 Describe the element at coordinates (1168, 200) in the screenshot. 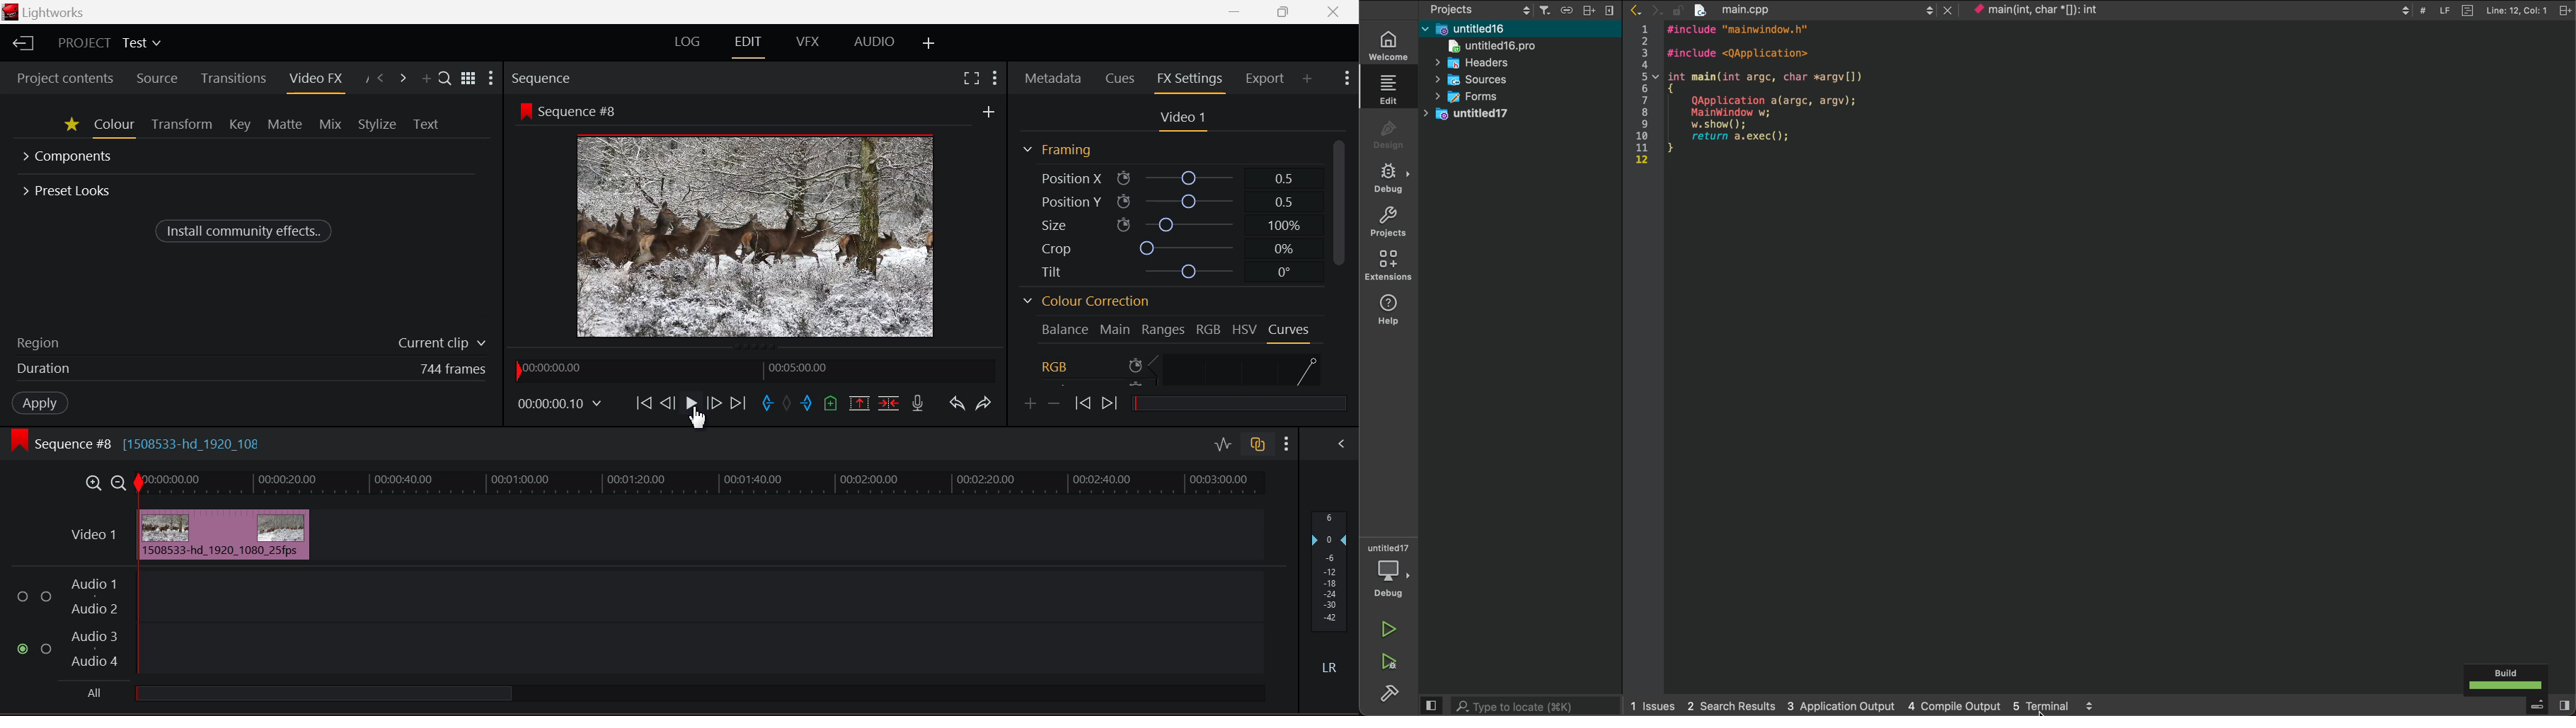

I see `Position Y` at that location.